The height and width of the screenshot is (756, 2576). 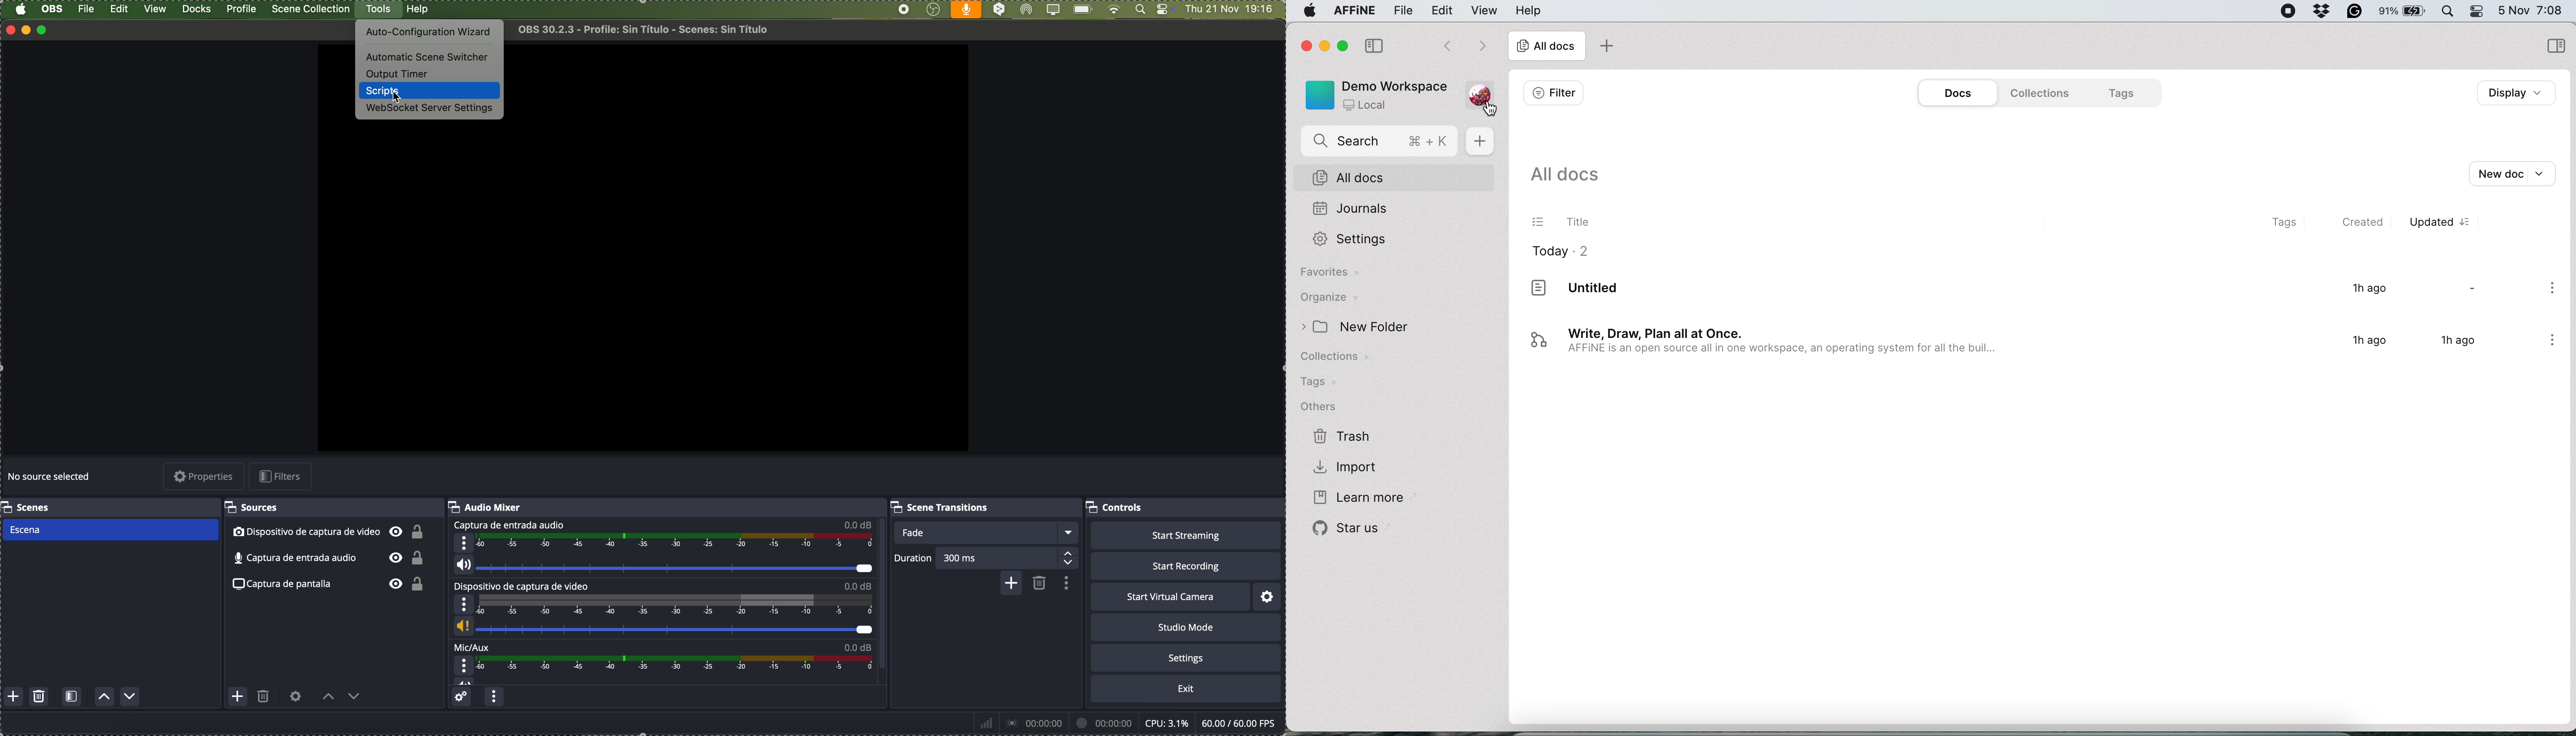 What do you see at coordinates (51, 478) in the screenshot?
I see `no source selected` at bounding box center [51, 478].